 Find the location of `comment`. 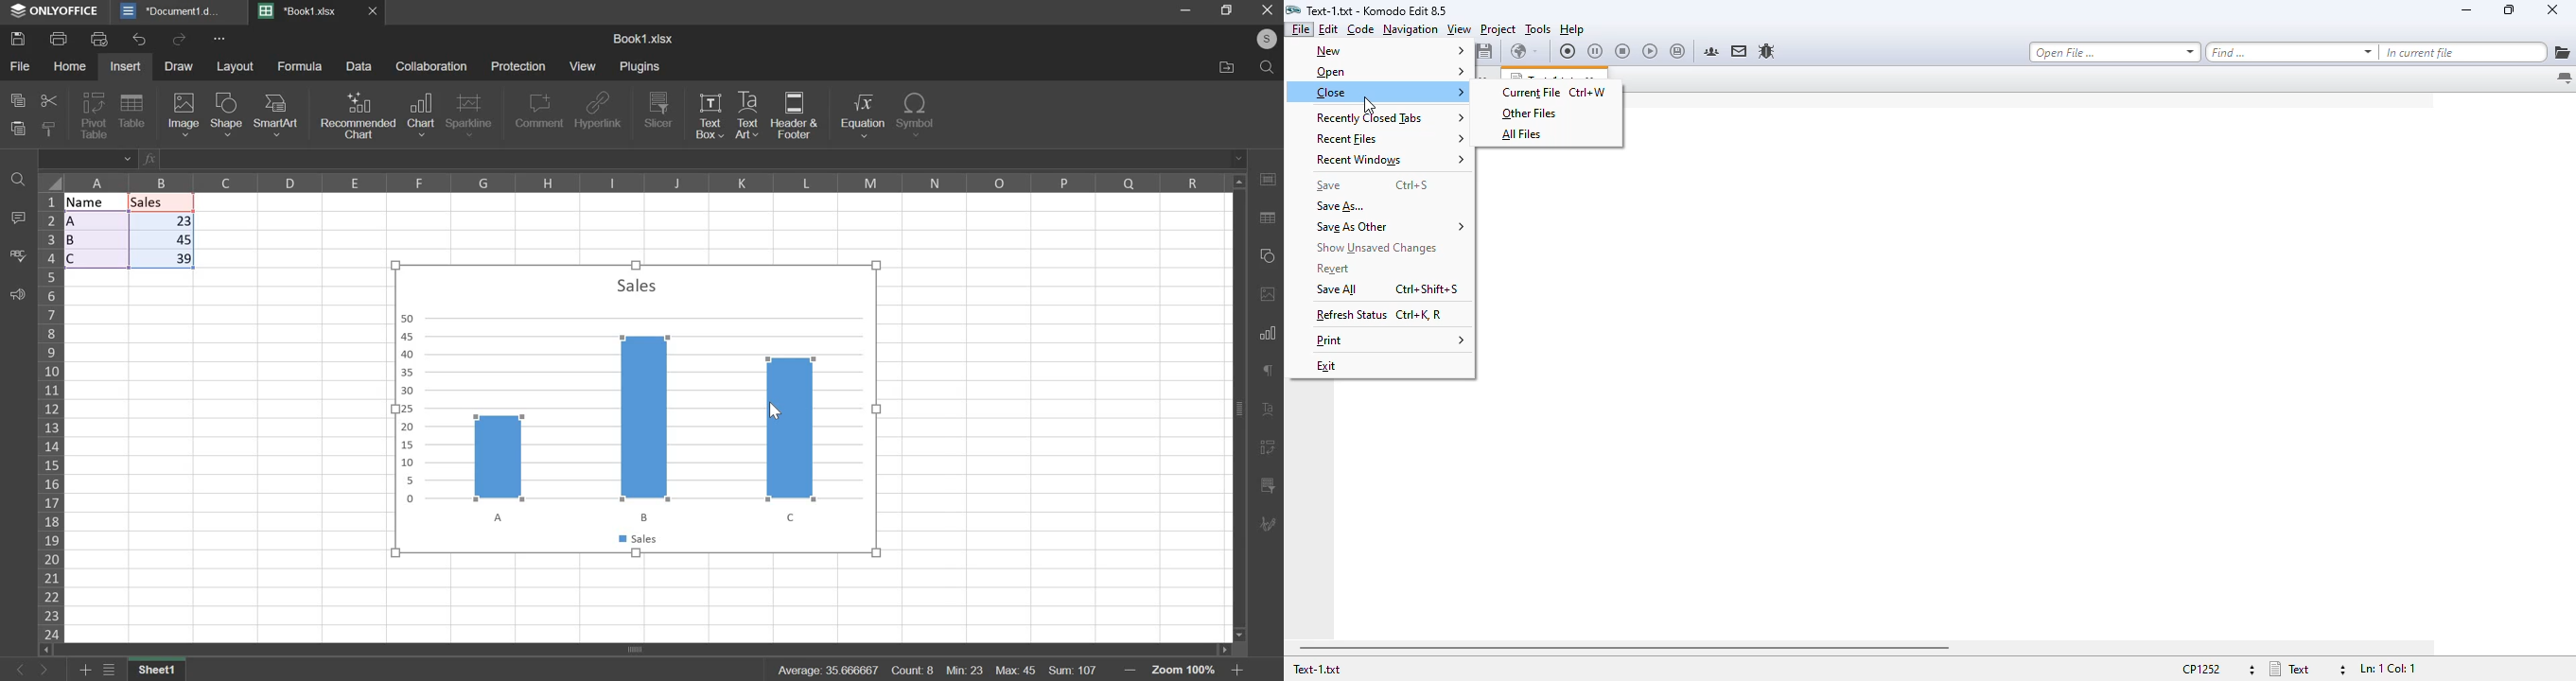

comment is located at coordinates (539, 113).